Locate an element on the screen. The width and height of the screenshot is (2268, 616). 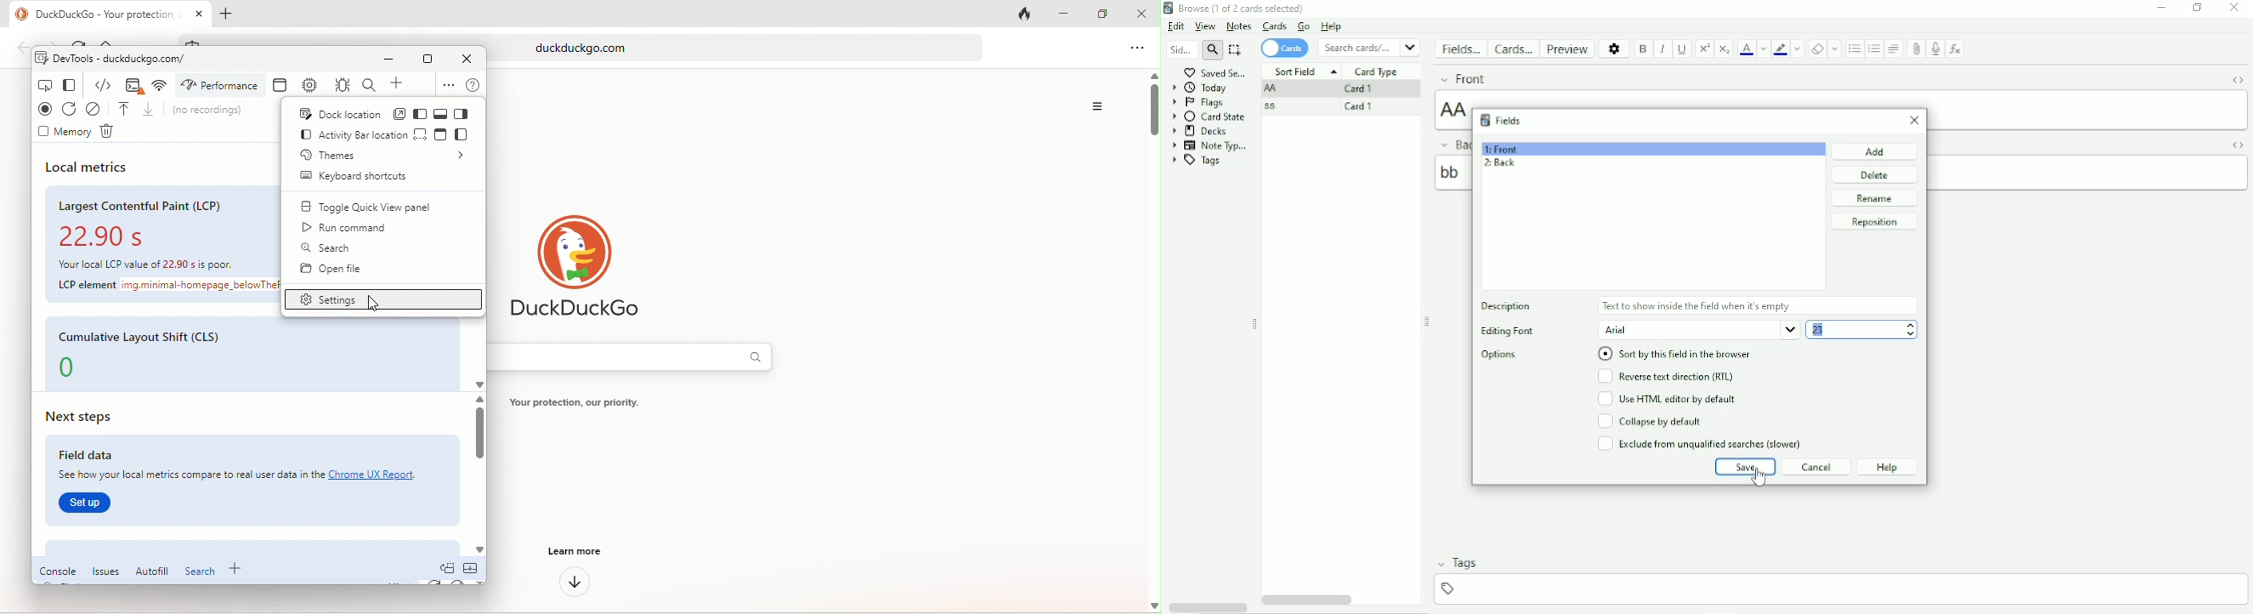
Resize is located at coordinates (1254, 324).